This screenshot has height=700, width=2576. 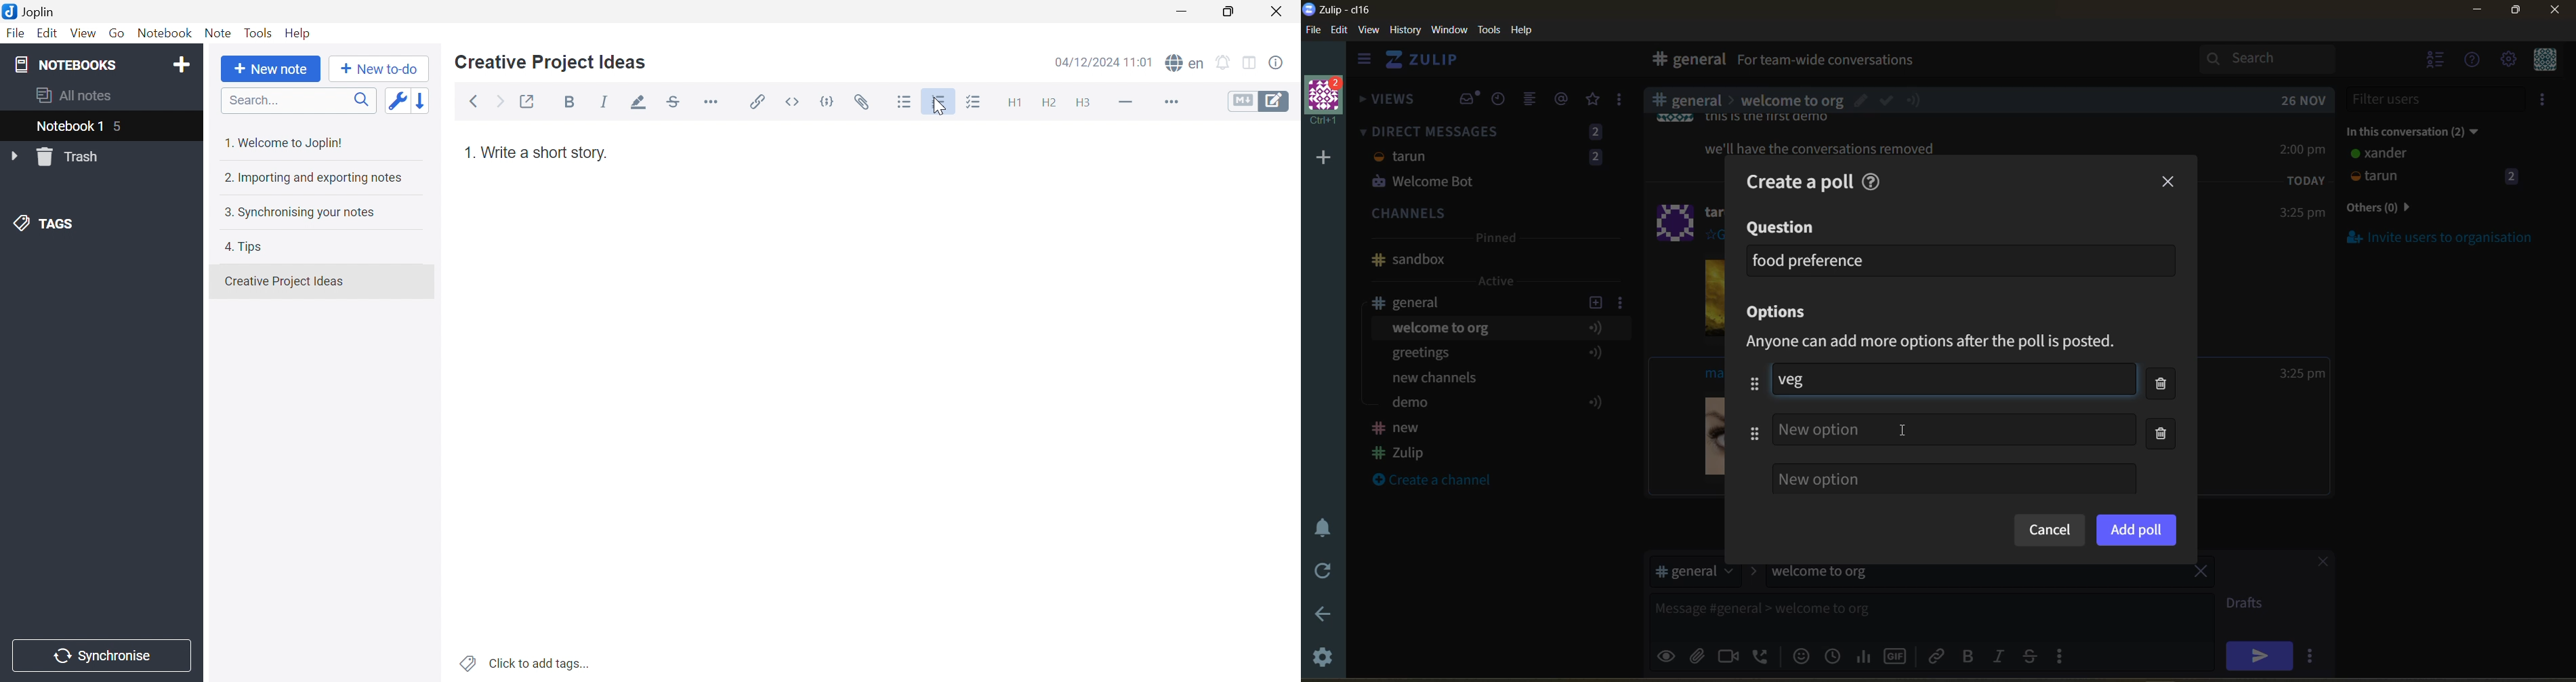 What do you see at coordinates (1249, 61) in the screenshot?
I see `Toggle editors layout` at bounding box center [1249, 61].